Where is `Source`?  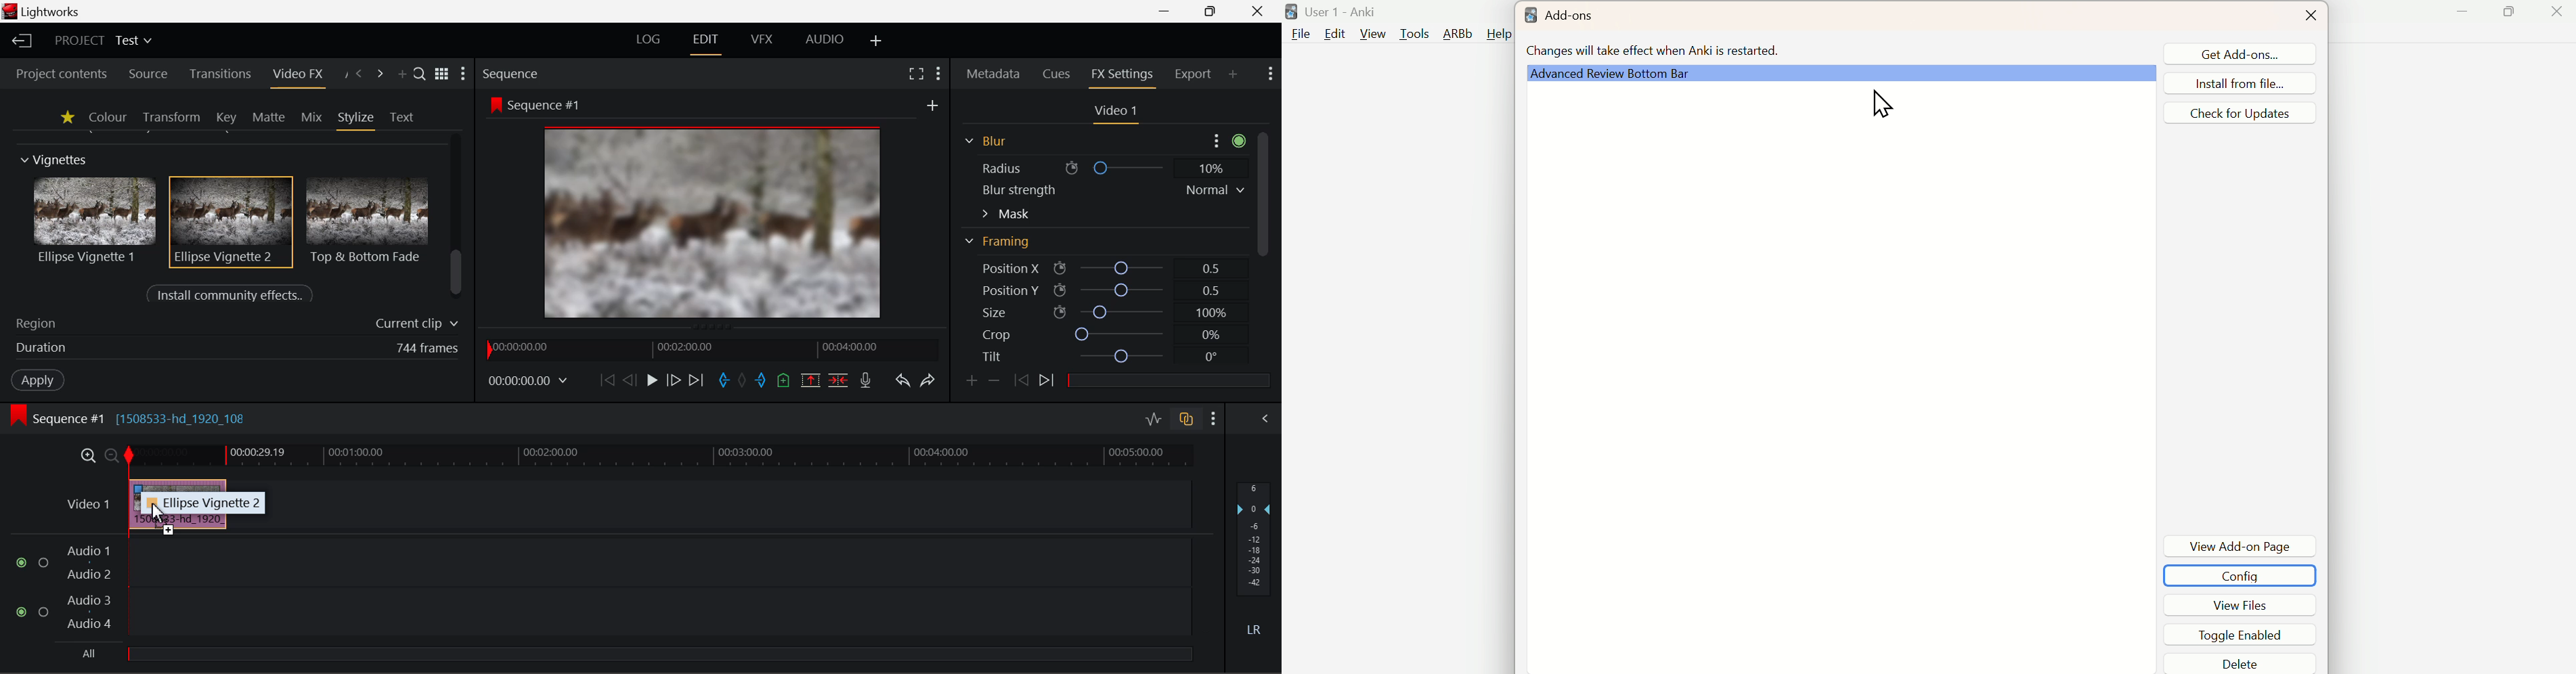 Source is located at coordinates (146, 73).